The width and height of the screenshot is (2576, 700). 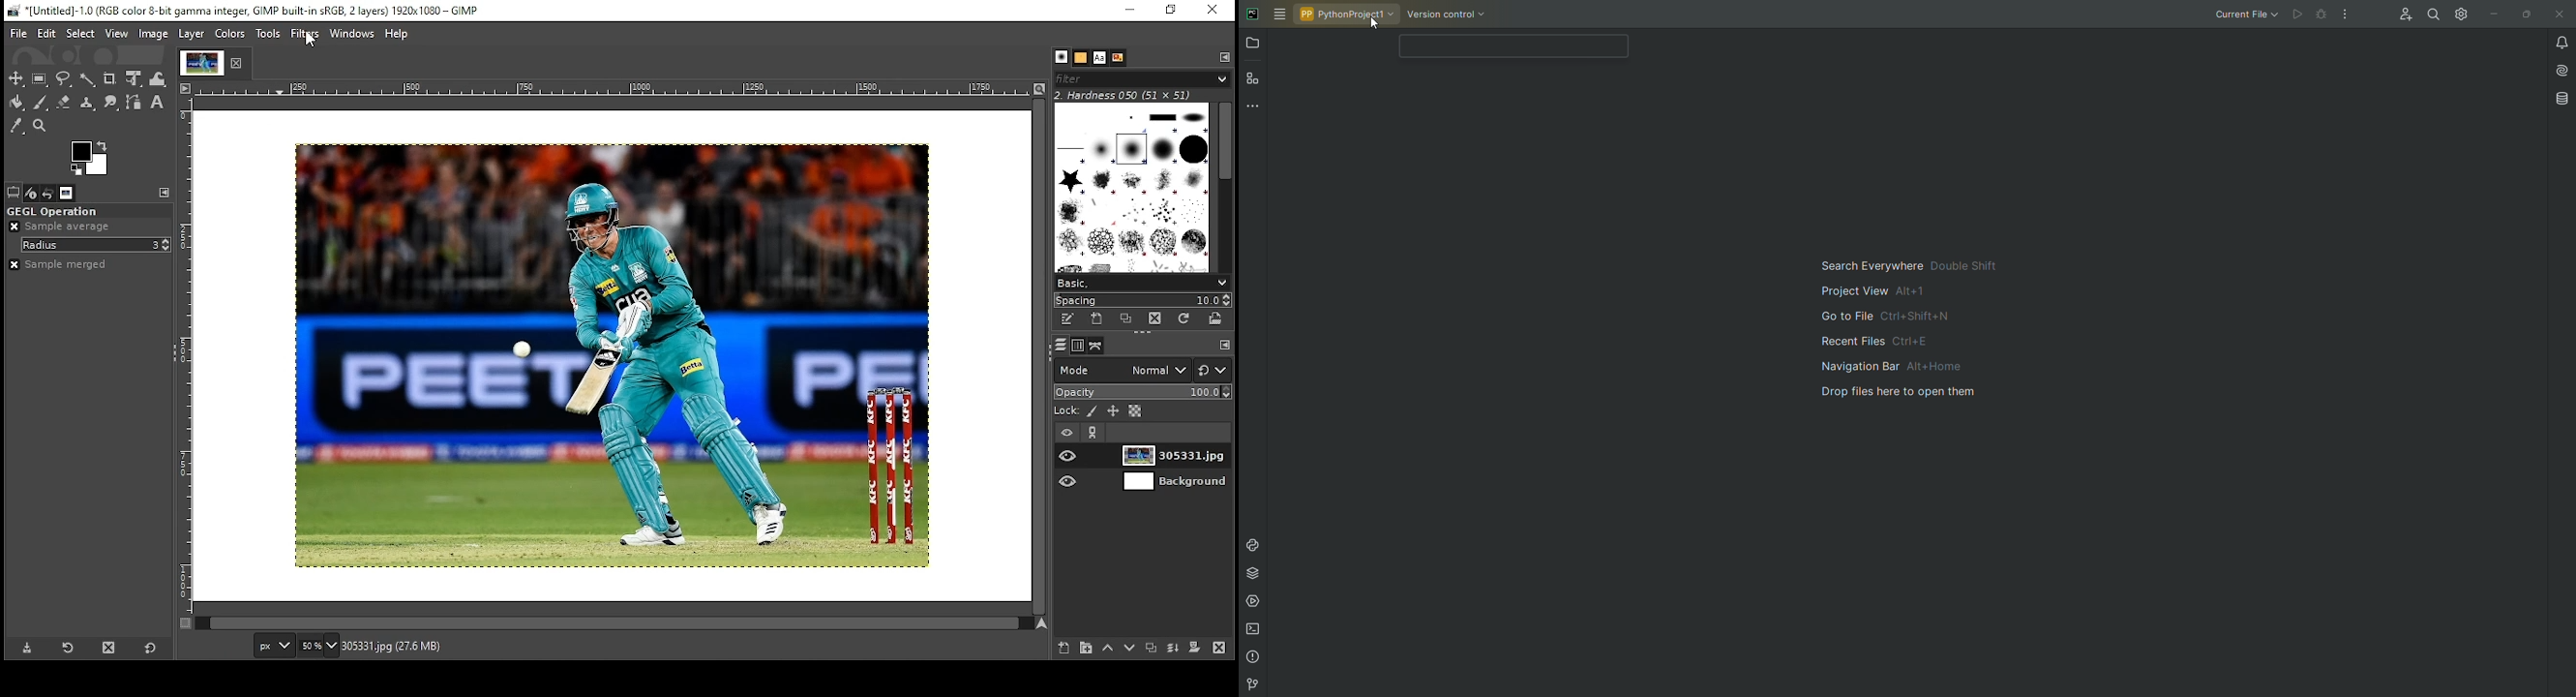 I want to click on layer visibility, so click(x=1069, y=433).